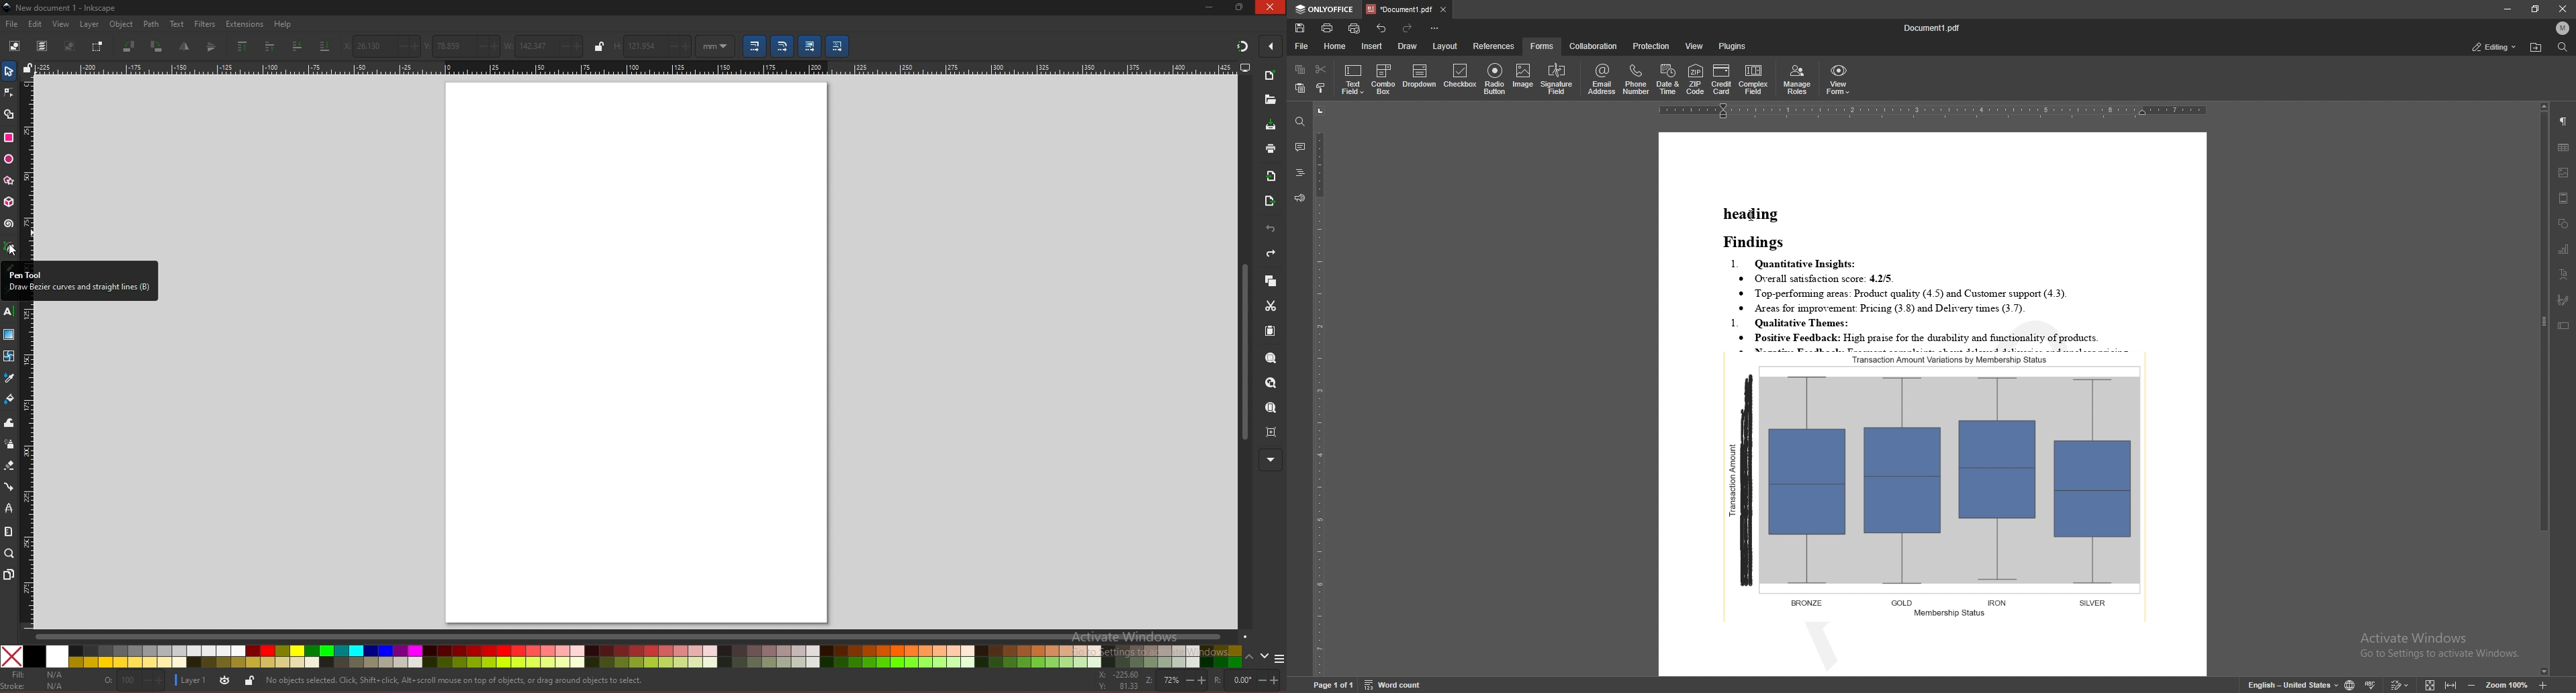 This screenshot has width=2576, height=700. Describe the element at coordinates (1354, 79) in the screenshot. I see `text field` at that location.